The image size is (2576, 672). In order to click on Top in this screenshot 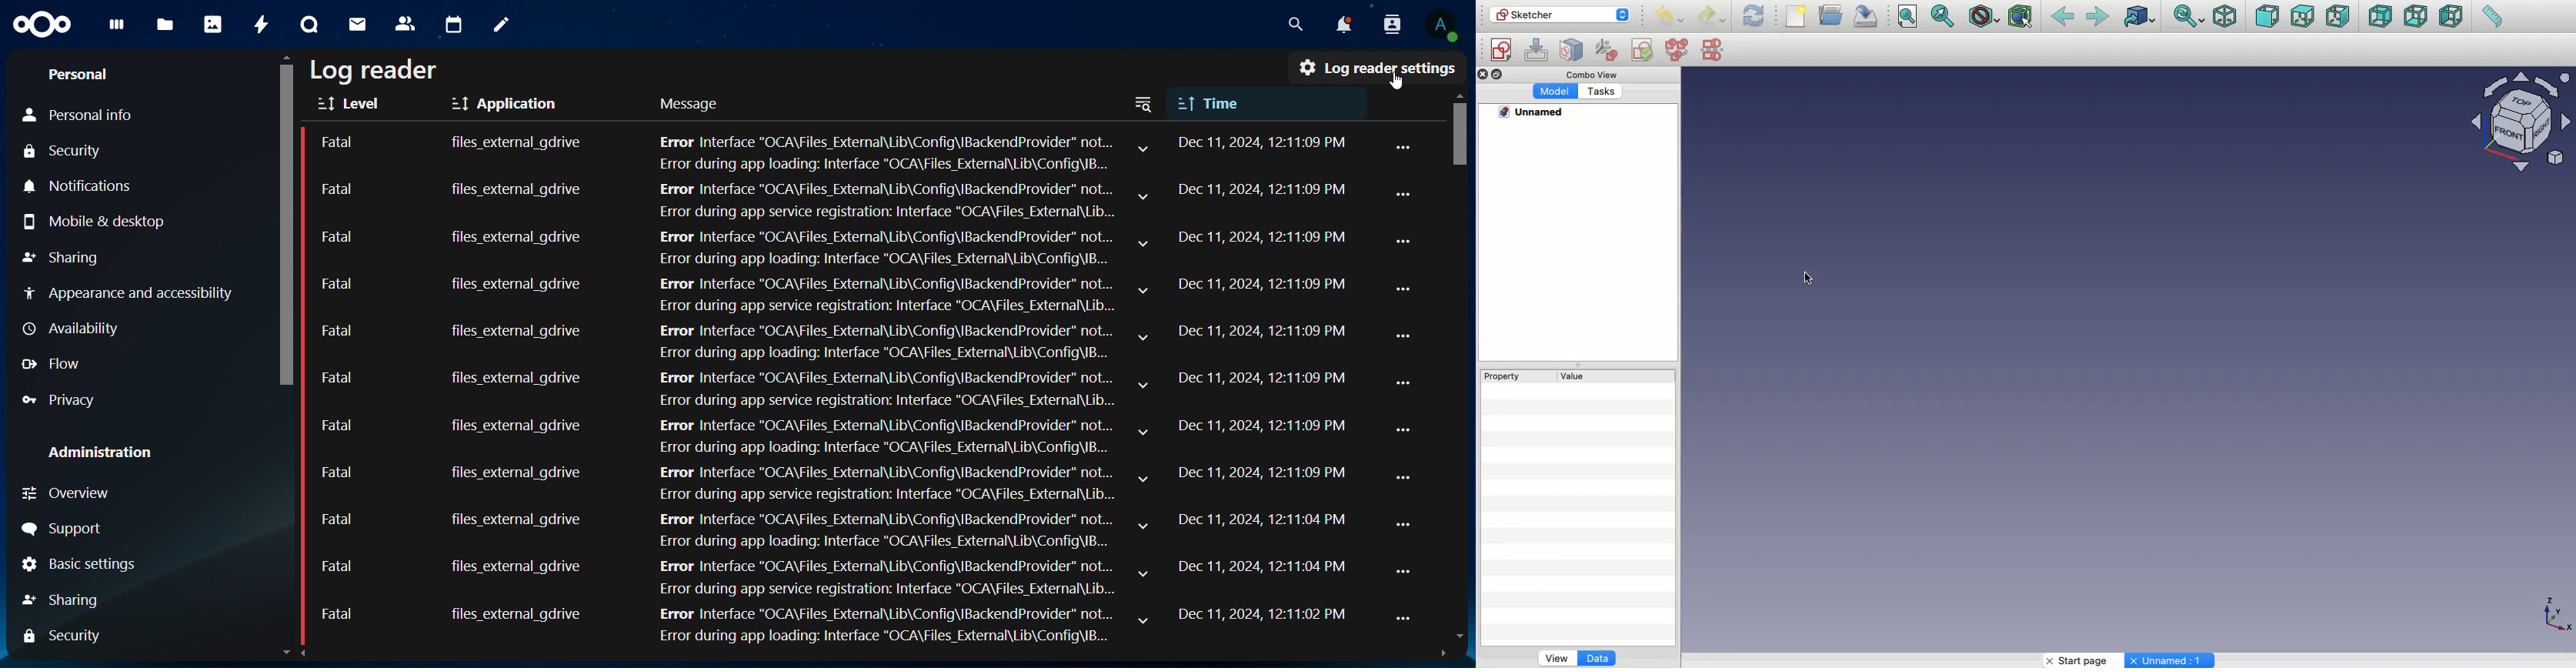, I will do `click(2301, 16)`.